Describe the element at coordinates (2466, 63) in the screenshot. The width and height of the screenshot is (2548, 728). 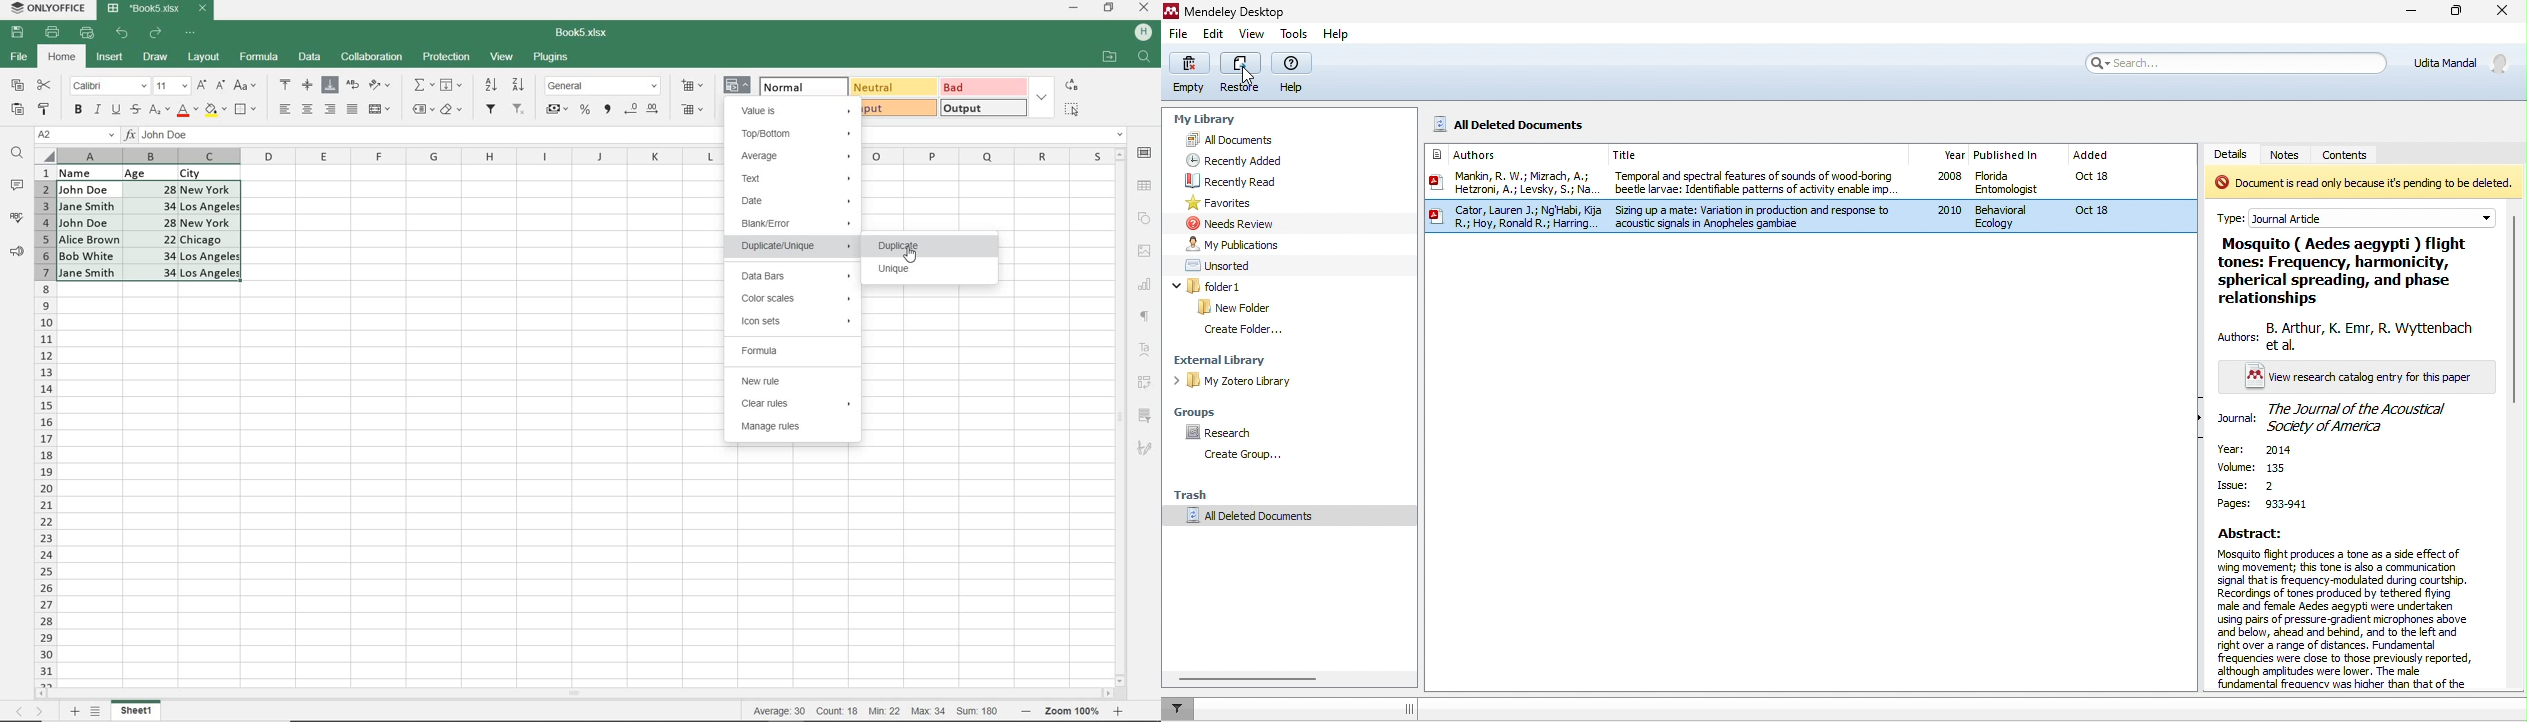
I see `Udita Mandal` at that location.